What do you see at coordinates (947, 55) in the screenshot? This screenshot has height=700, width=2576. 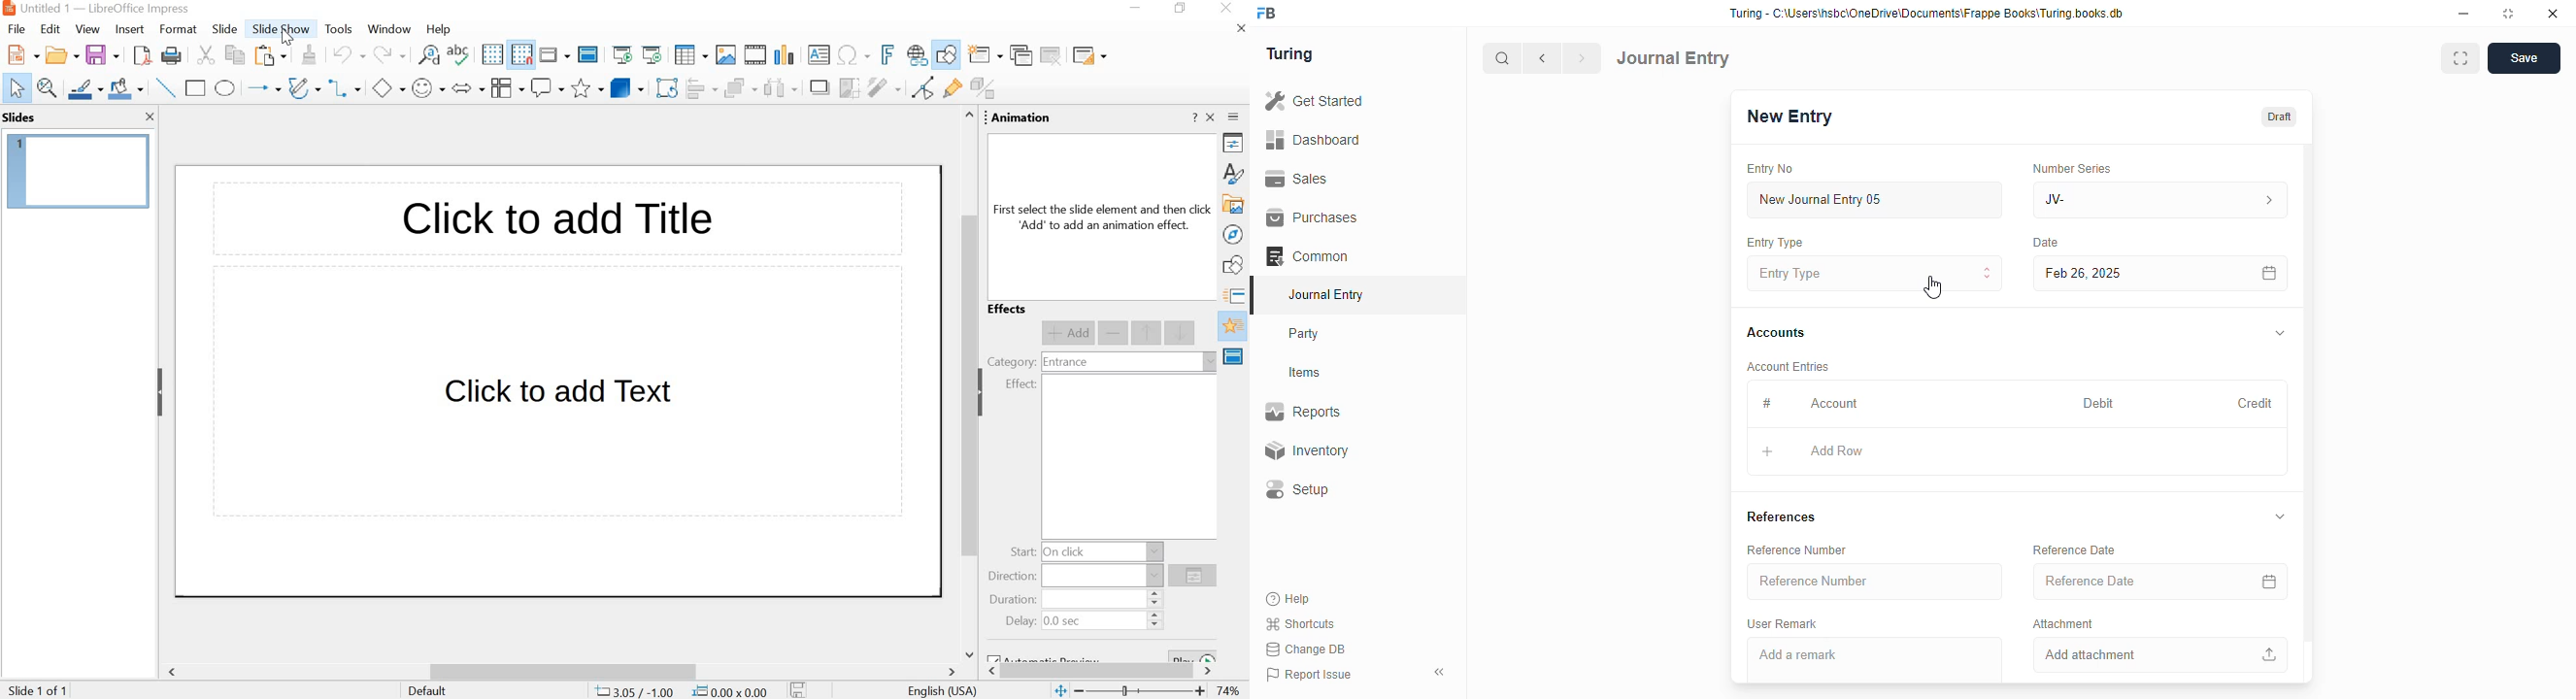 I see `show draw functions` at bounding box center [947, 55].